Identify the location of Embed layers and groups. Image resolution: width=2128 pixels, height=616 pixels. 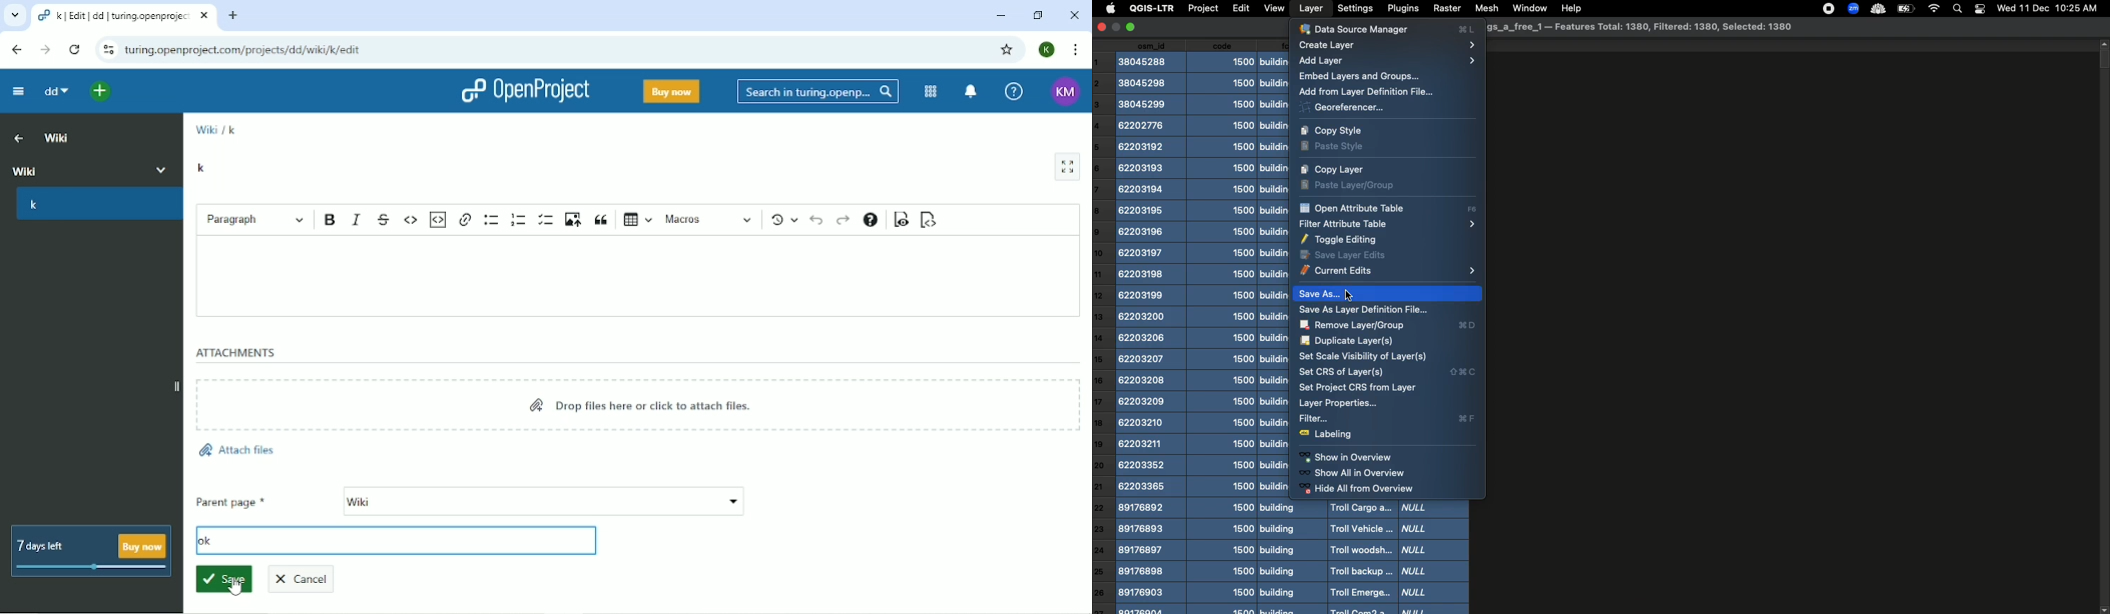
(1359, 77).